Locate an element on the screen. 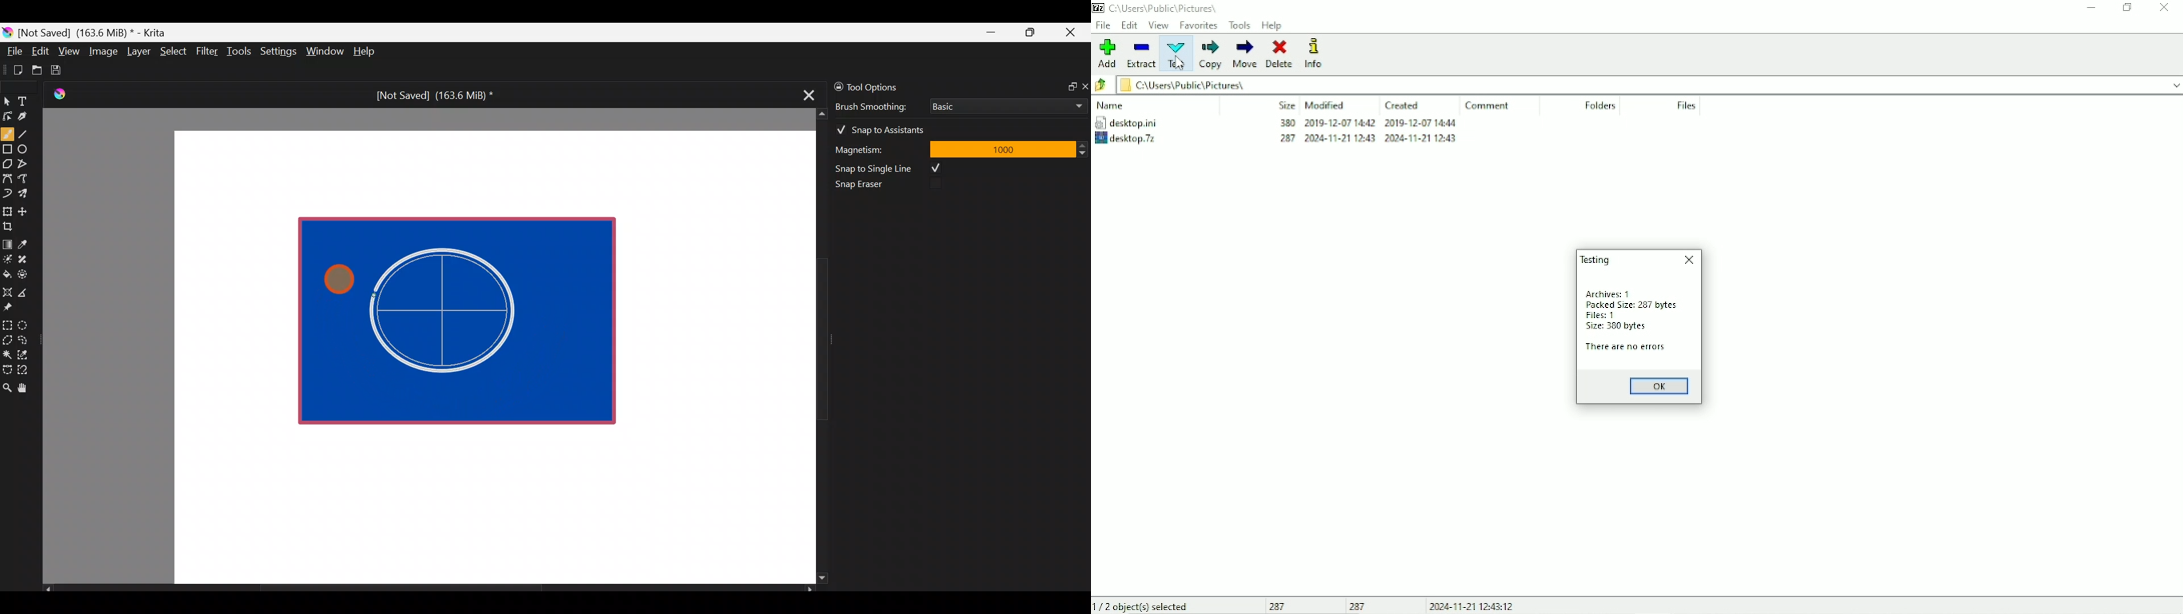  OK is located at coordinates (1659, 387).